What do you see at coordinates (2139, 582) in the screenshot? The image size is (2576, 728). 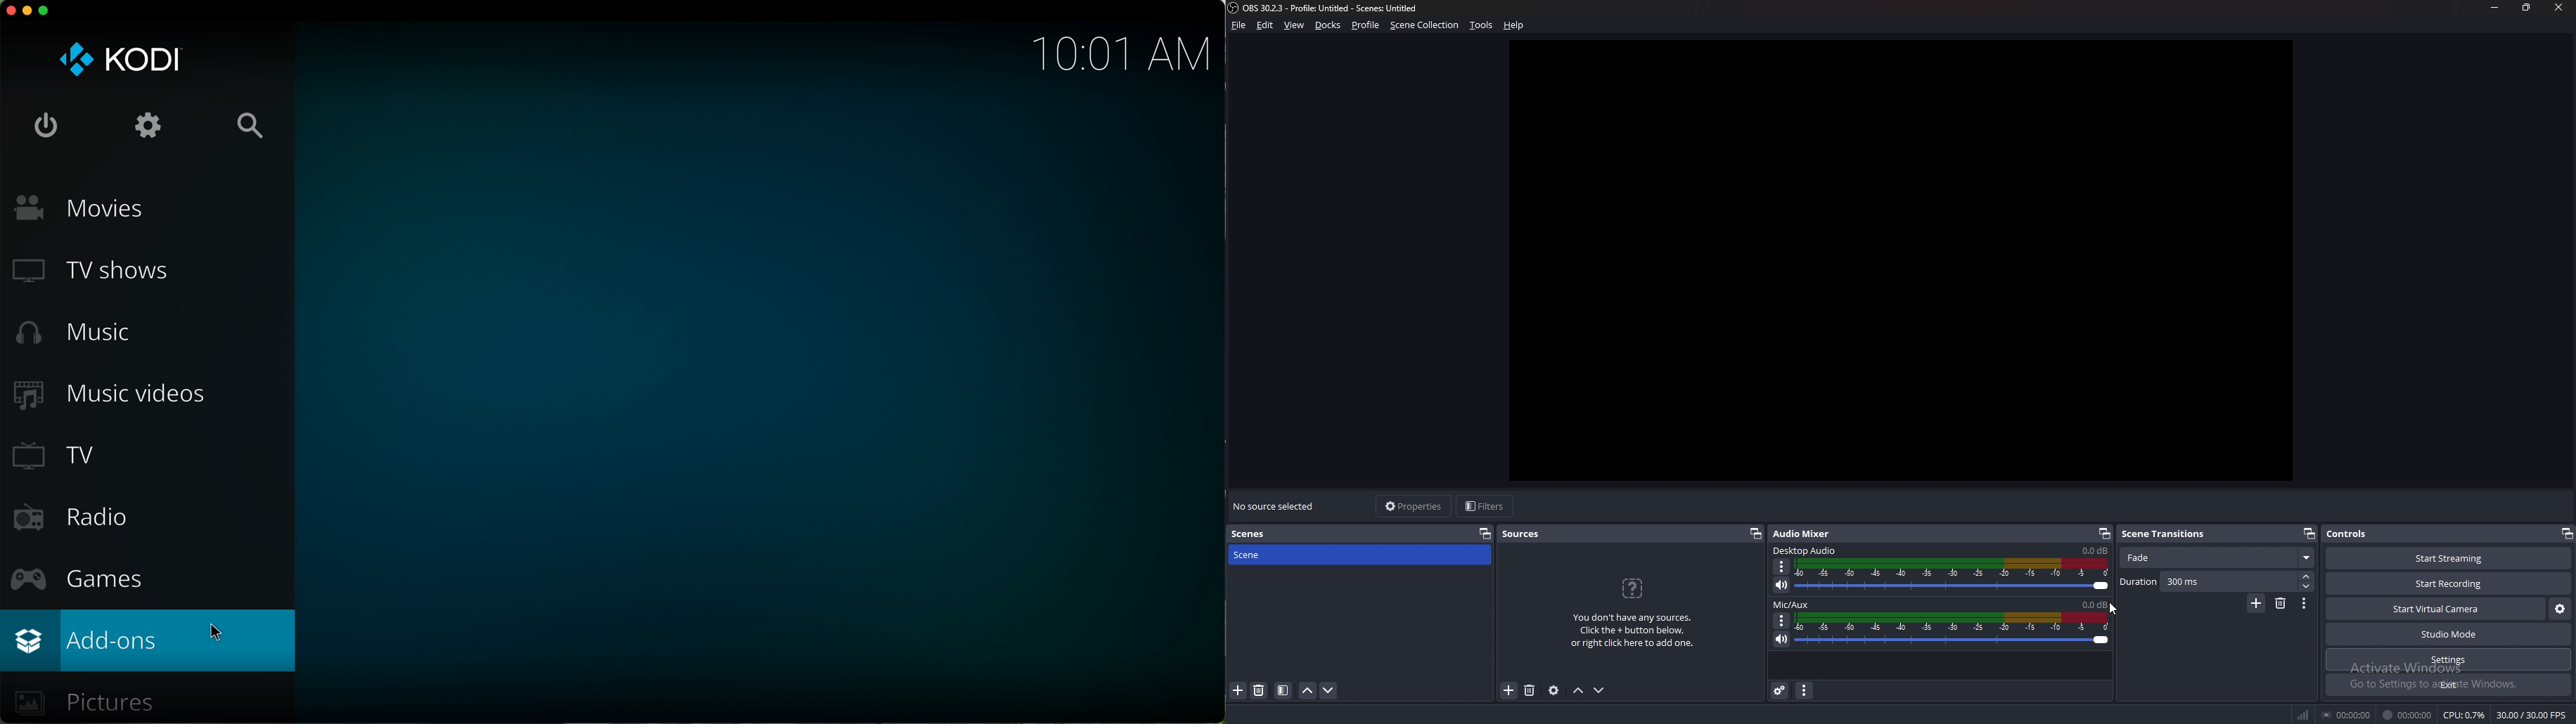 I see `duration` at bounding box center [2139, 582].